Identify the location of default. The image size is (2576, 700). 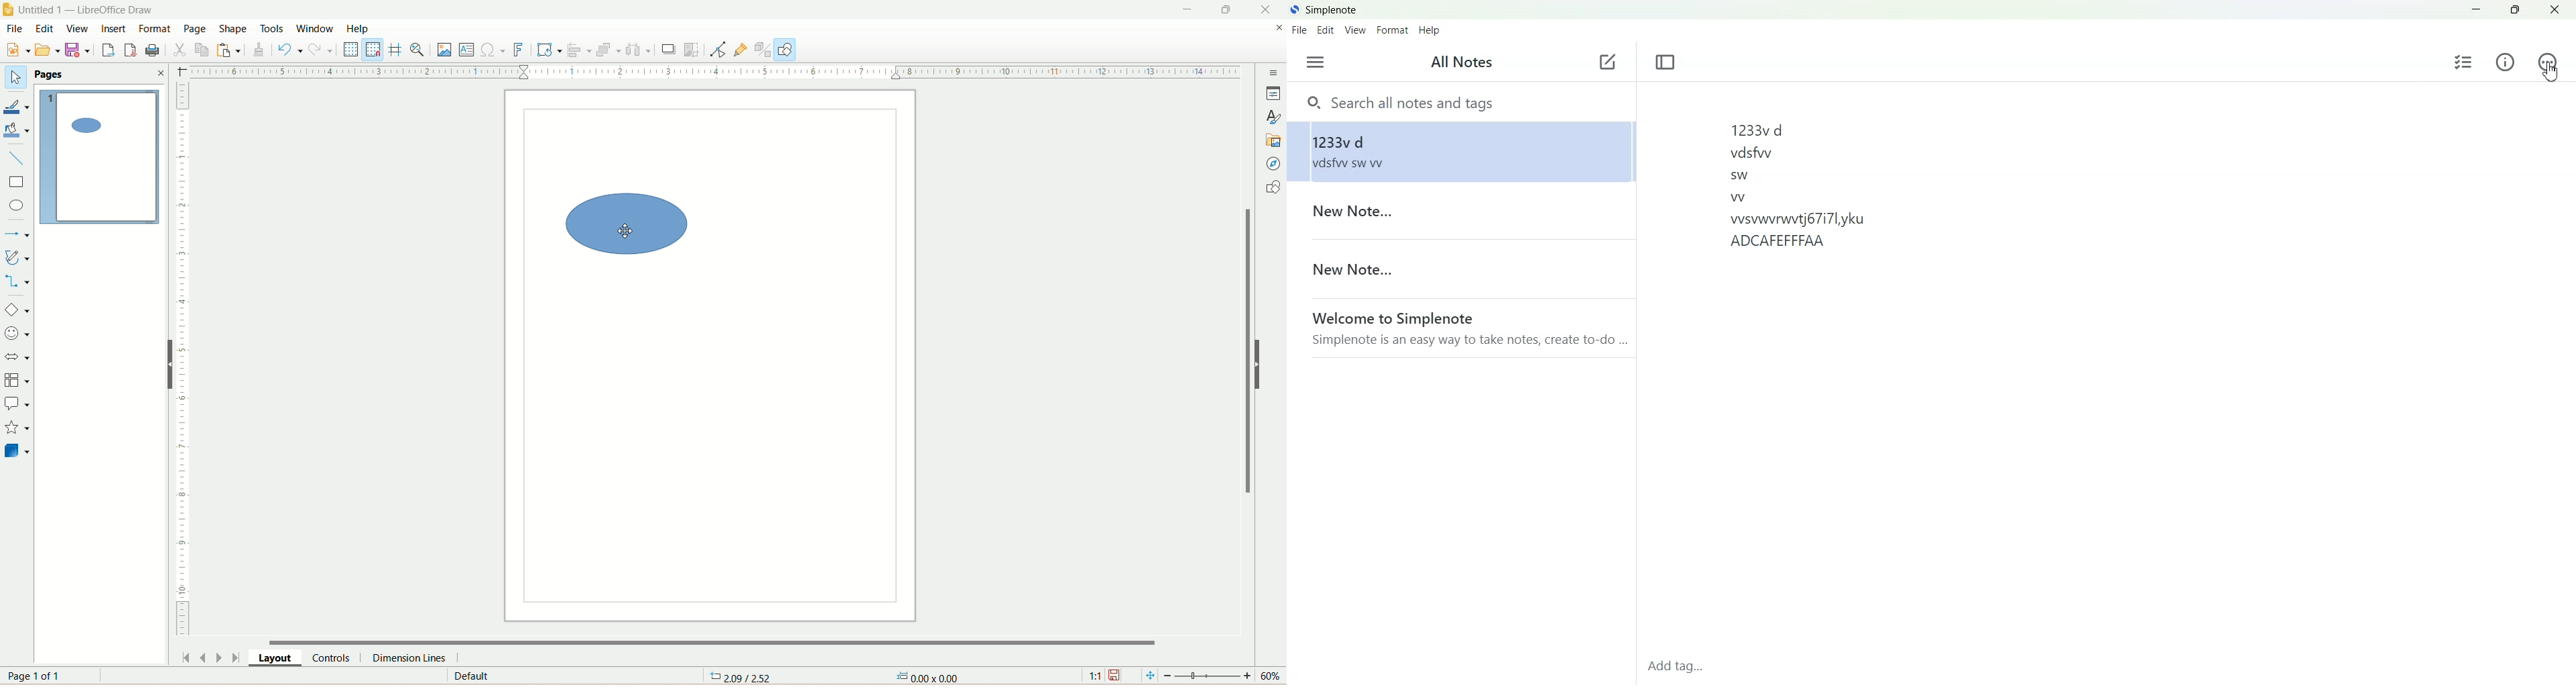
(469, 677).